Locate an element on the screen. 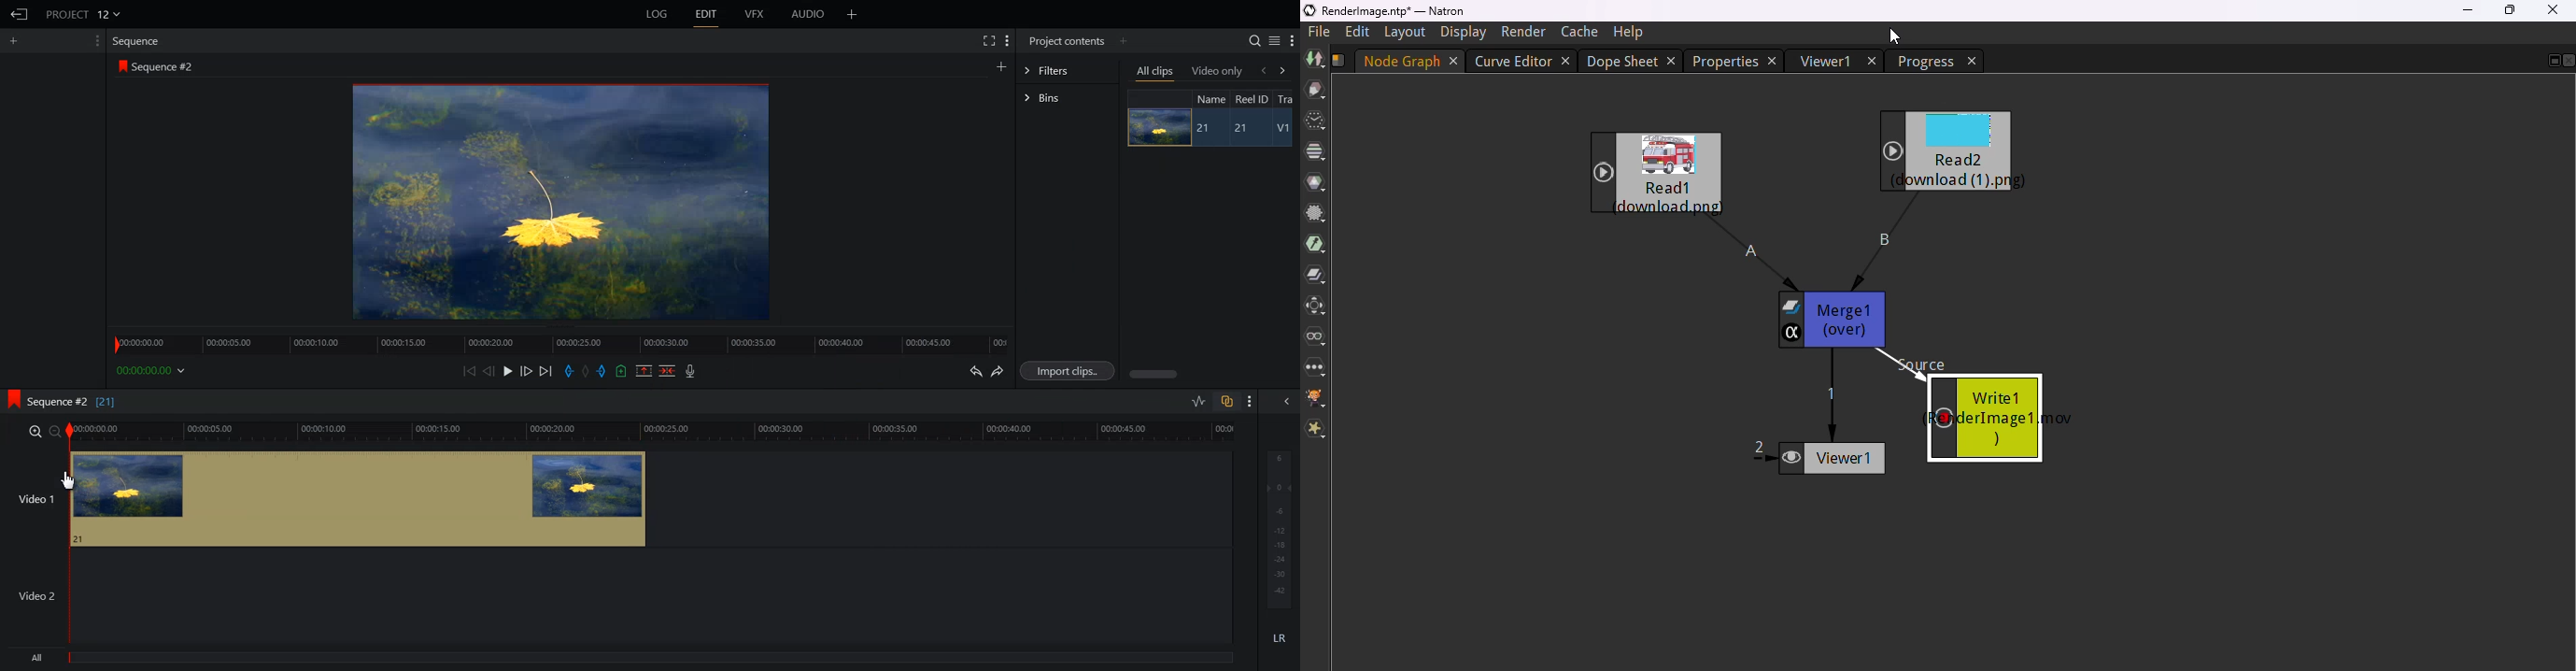  Show setting menu is located at coordinates (96, 41).